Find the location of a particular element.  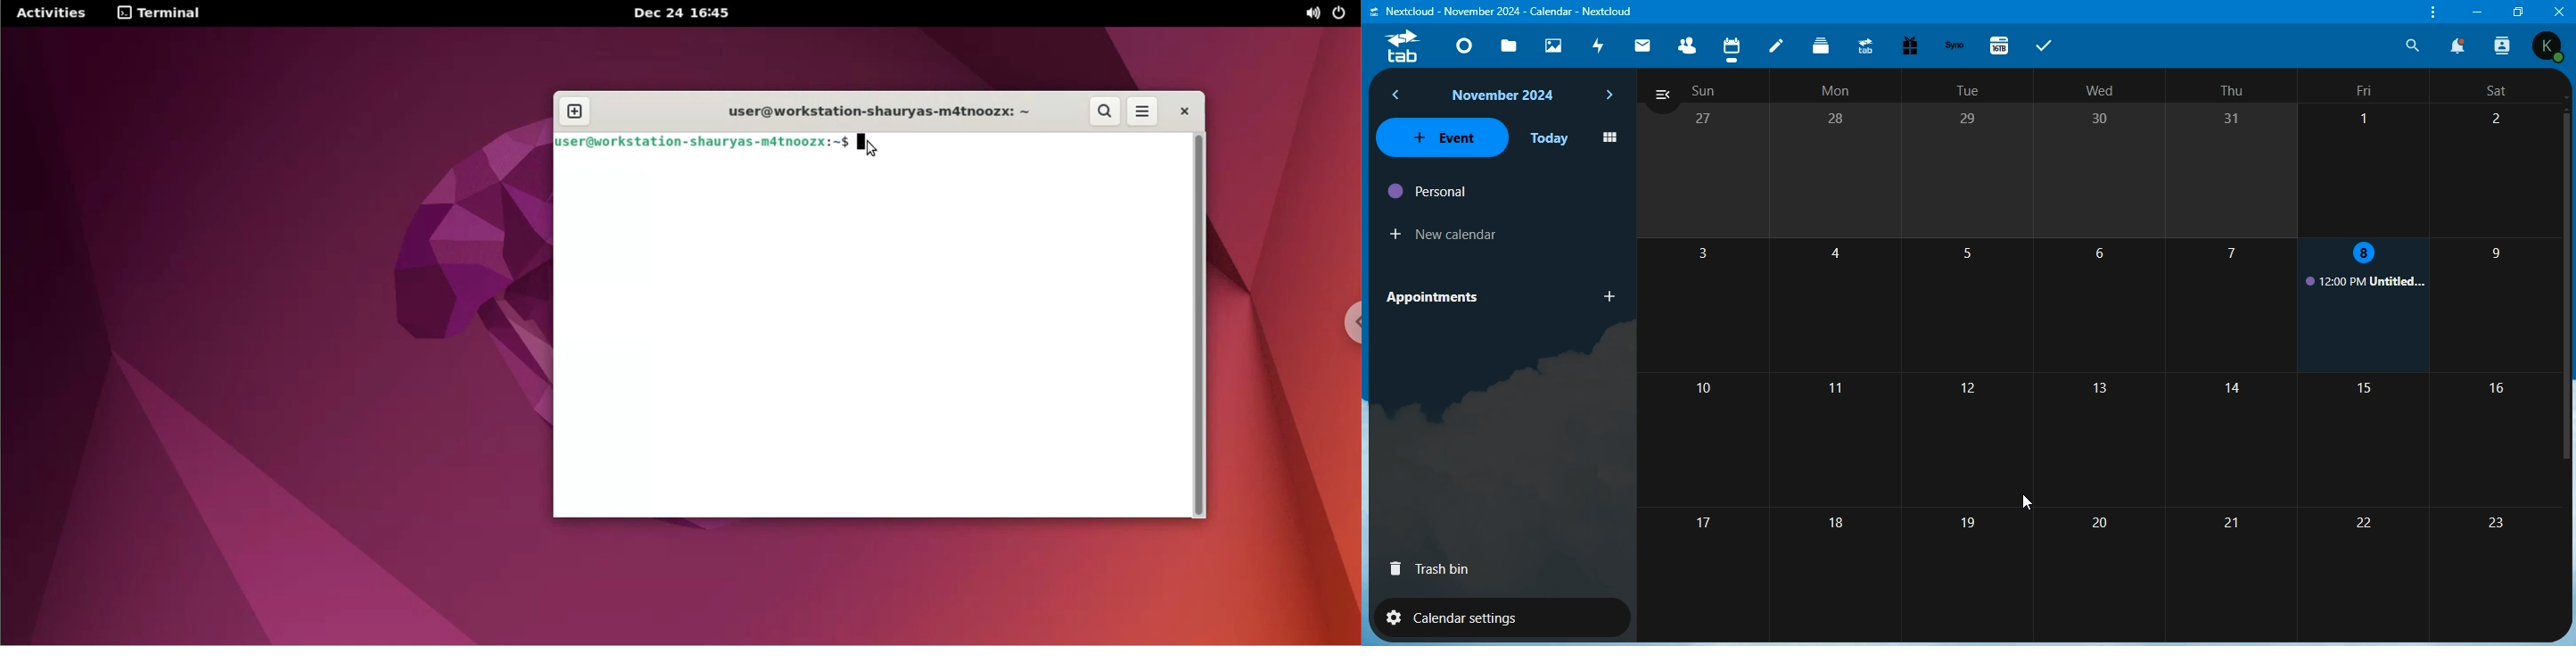

calendar settings is located at coordinates (1476, 617).